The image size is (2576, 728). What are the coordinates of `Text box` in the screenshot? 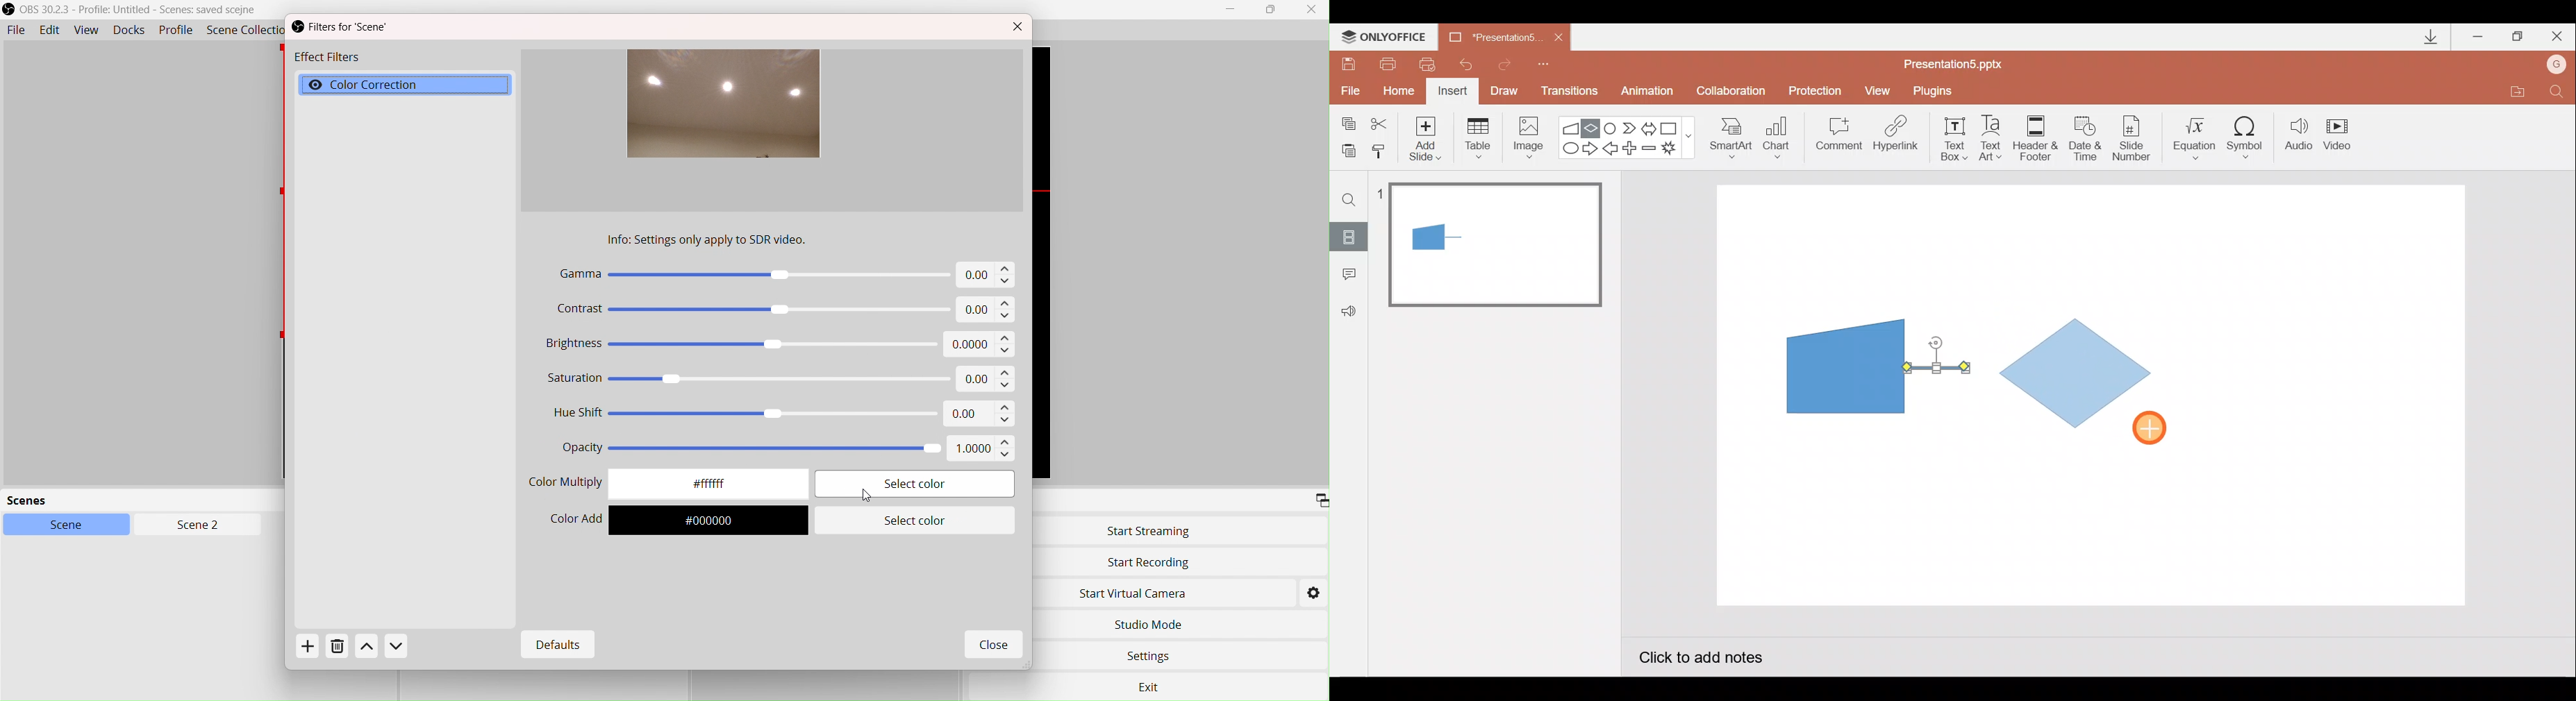 It's located at (1950, 137).